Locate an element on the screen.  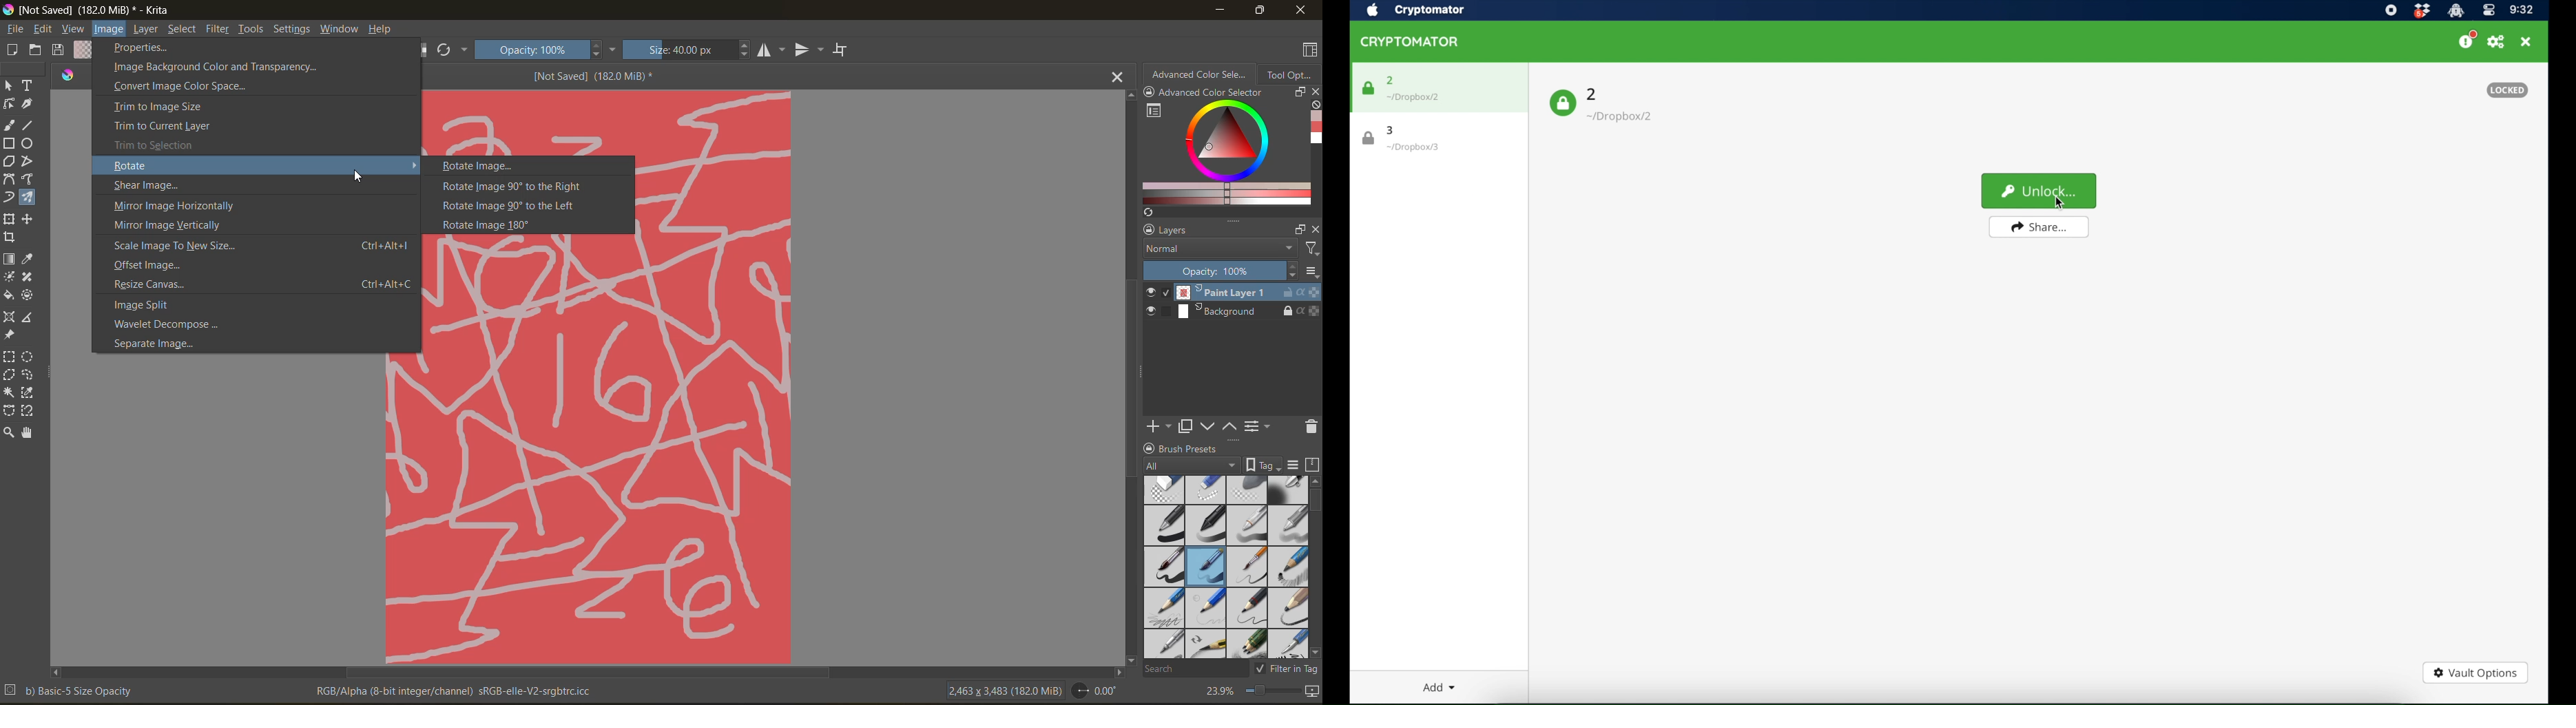
preview is located at coordinates (1153, 303).